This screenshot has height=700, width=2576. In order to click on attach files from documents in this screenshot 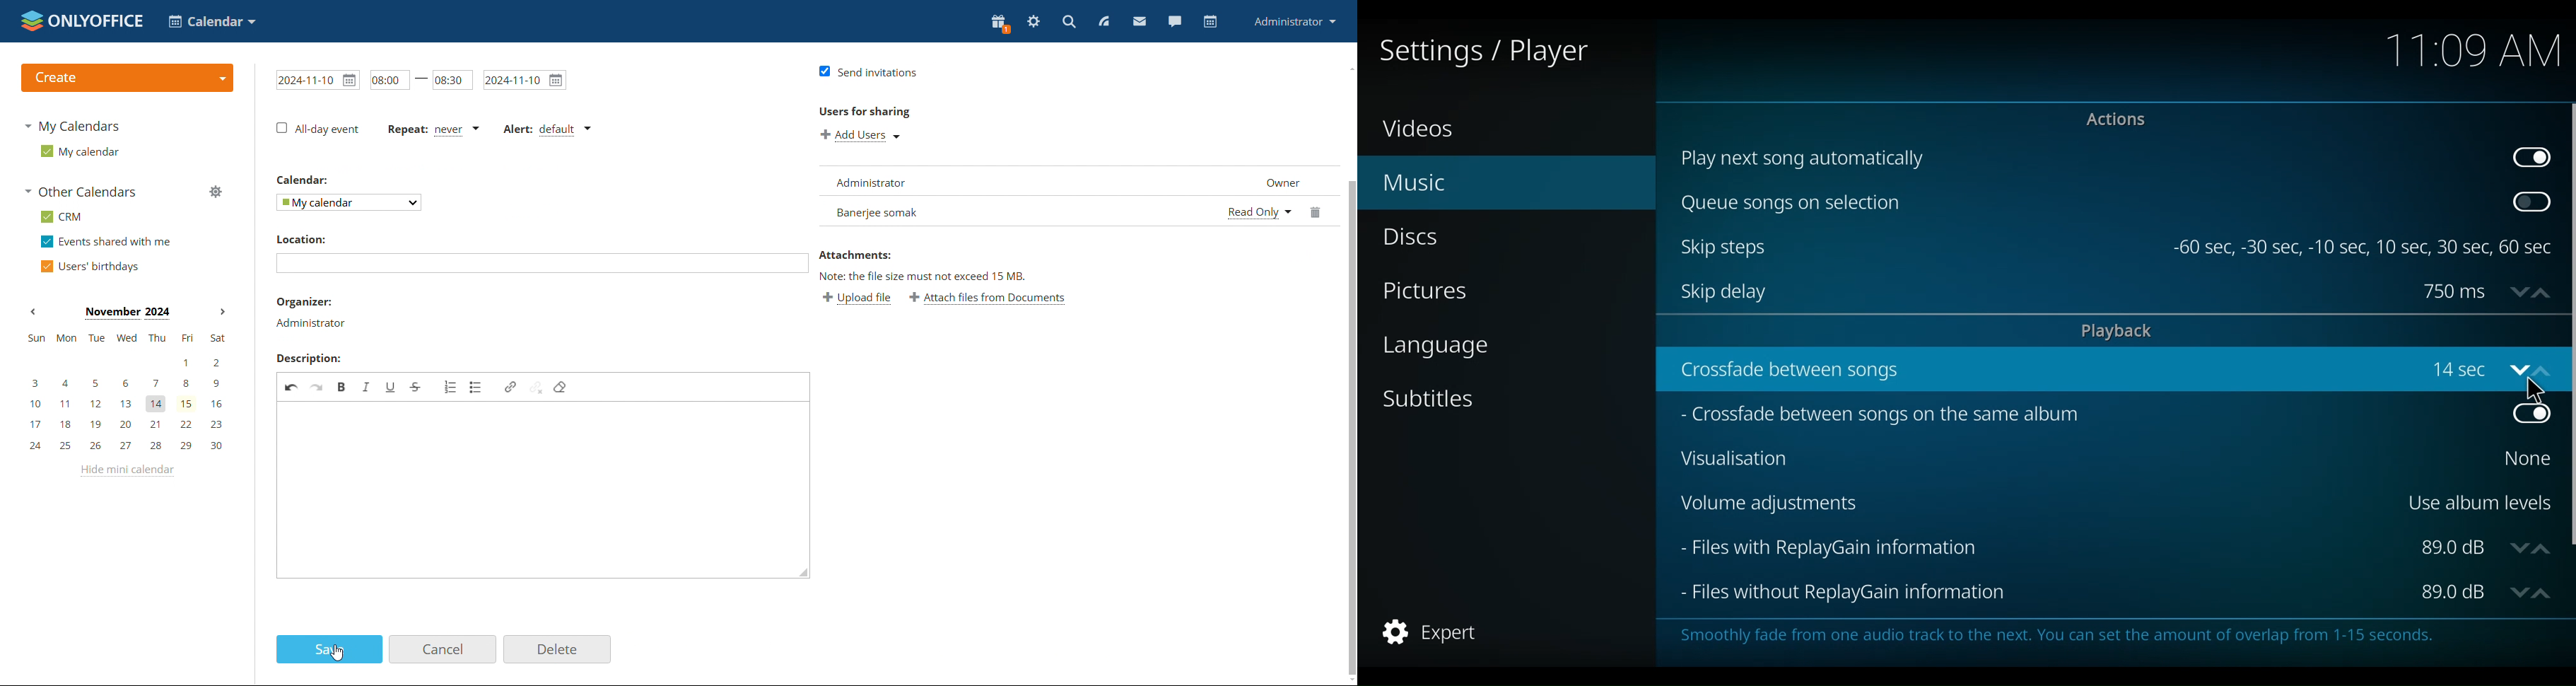, I will do `click(1000, 298)`.